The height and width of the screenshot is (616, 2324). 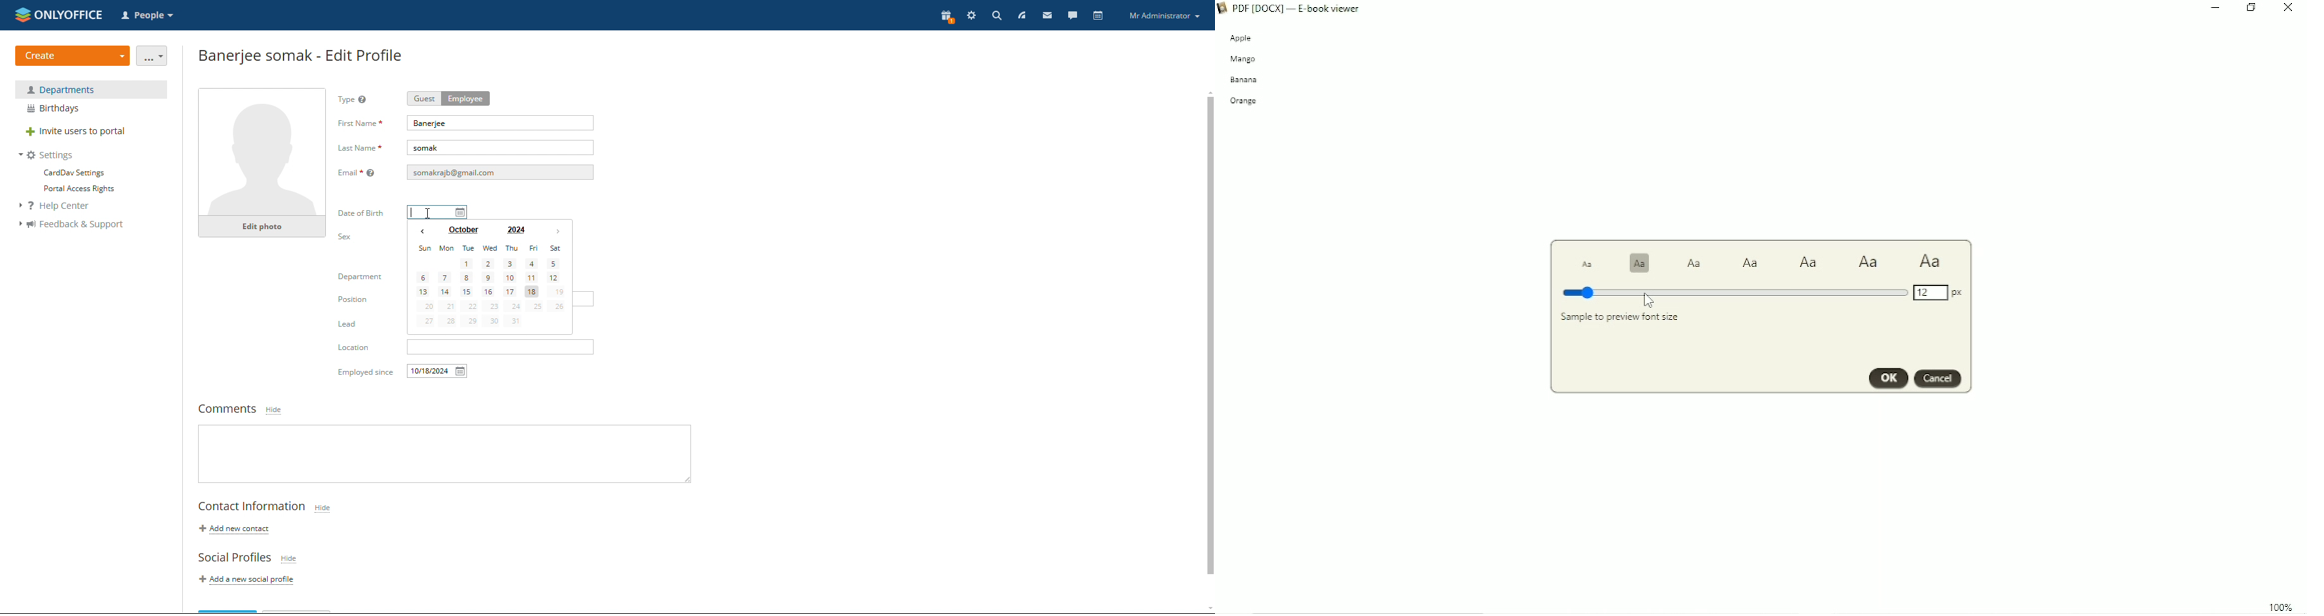 I want to click on last name, so click(x=501, y=147).